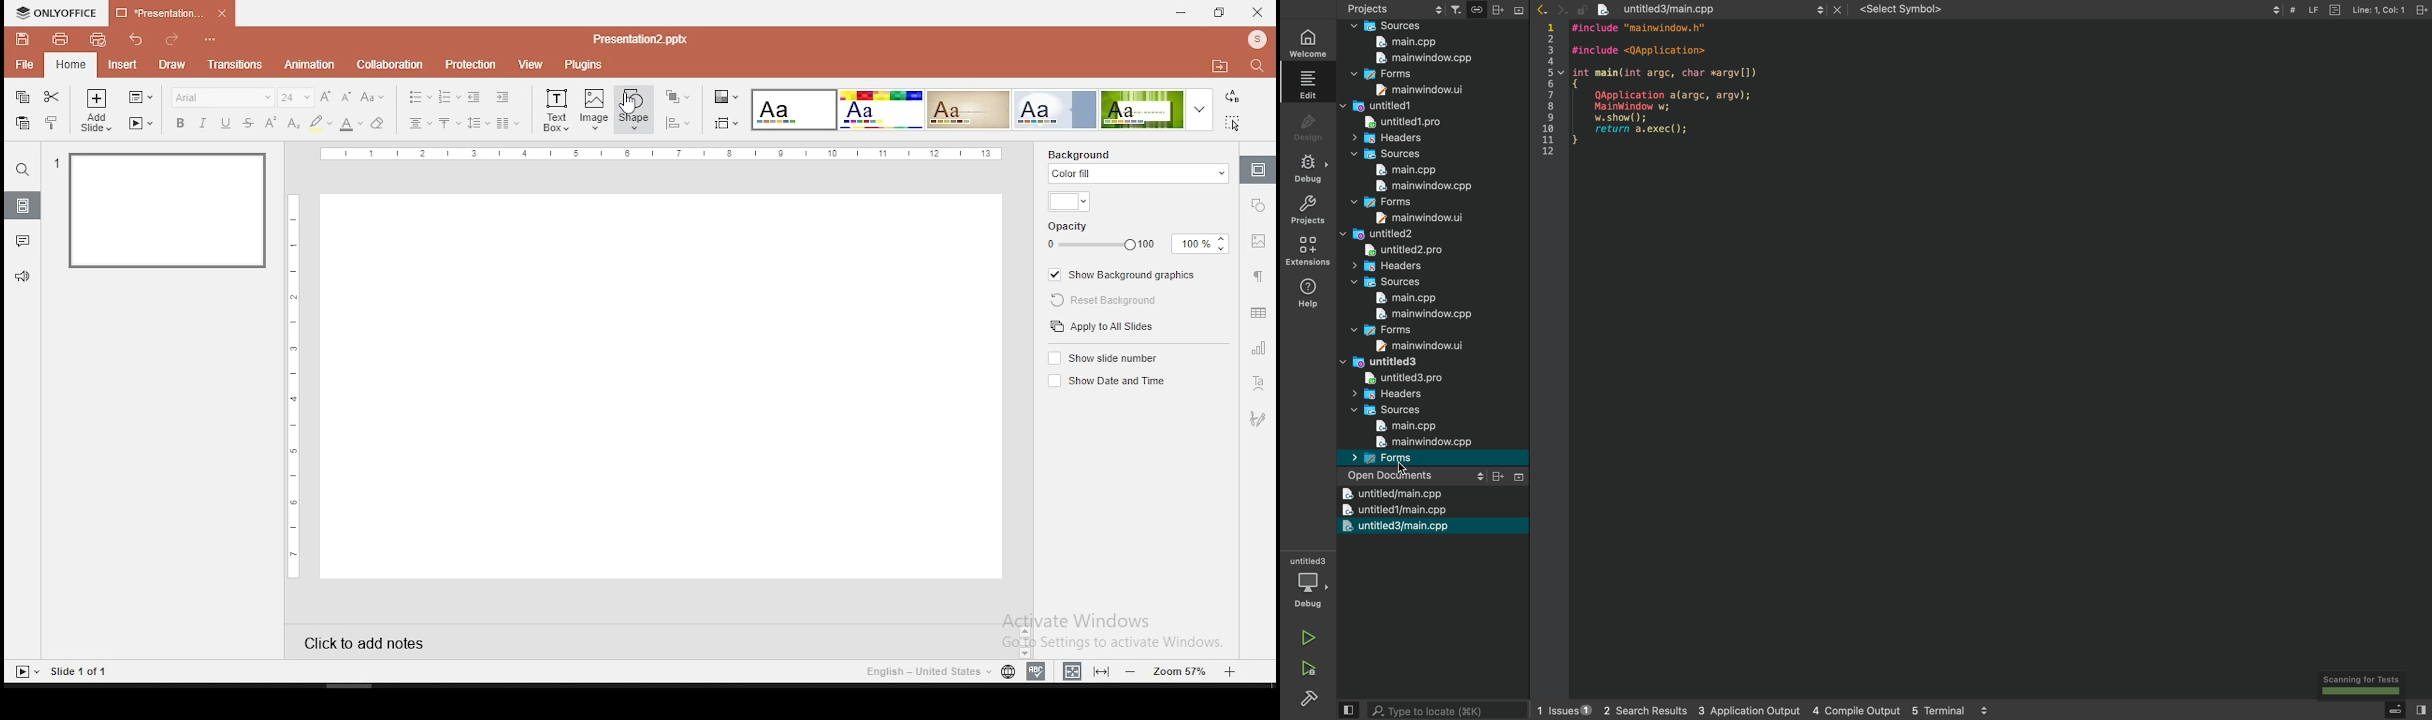 The image size is (2436, 728). What do you see at coordinates (1258, 12) in the screenshot?
I see `close window` at bounding box center [1258, 12].